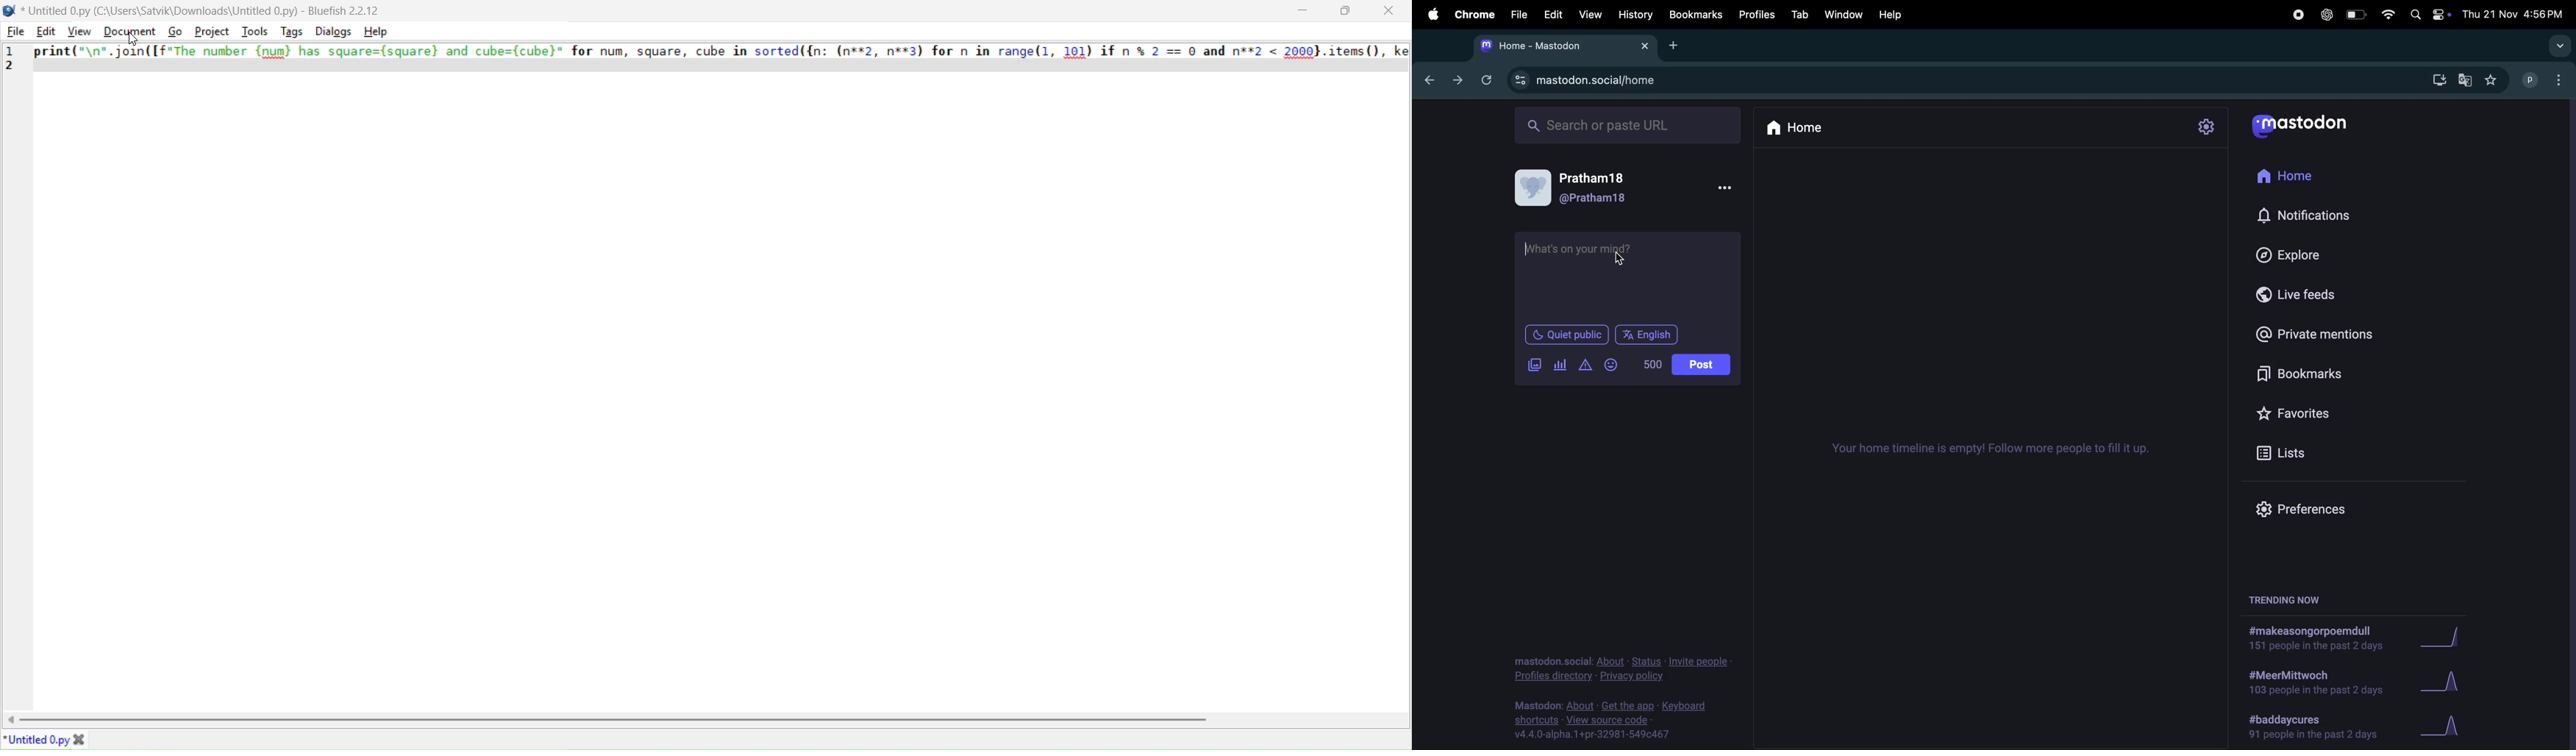 The image size is (2576, 756). Describe the element at coordinates (1537, 365) in the screenshot. I see `add image` at that location.